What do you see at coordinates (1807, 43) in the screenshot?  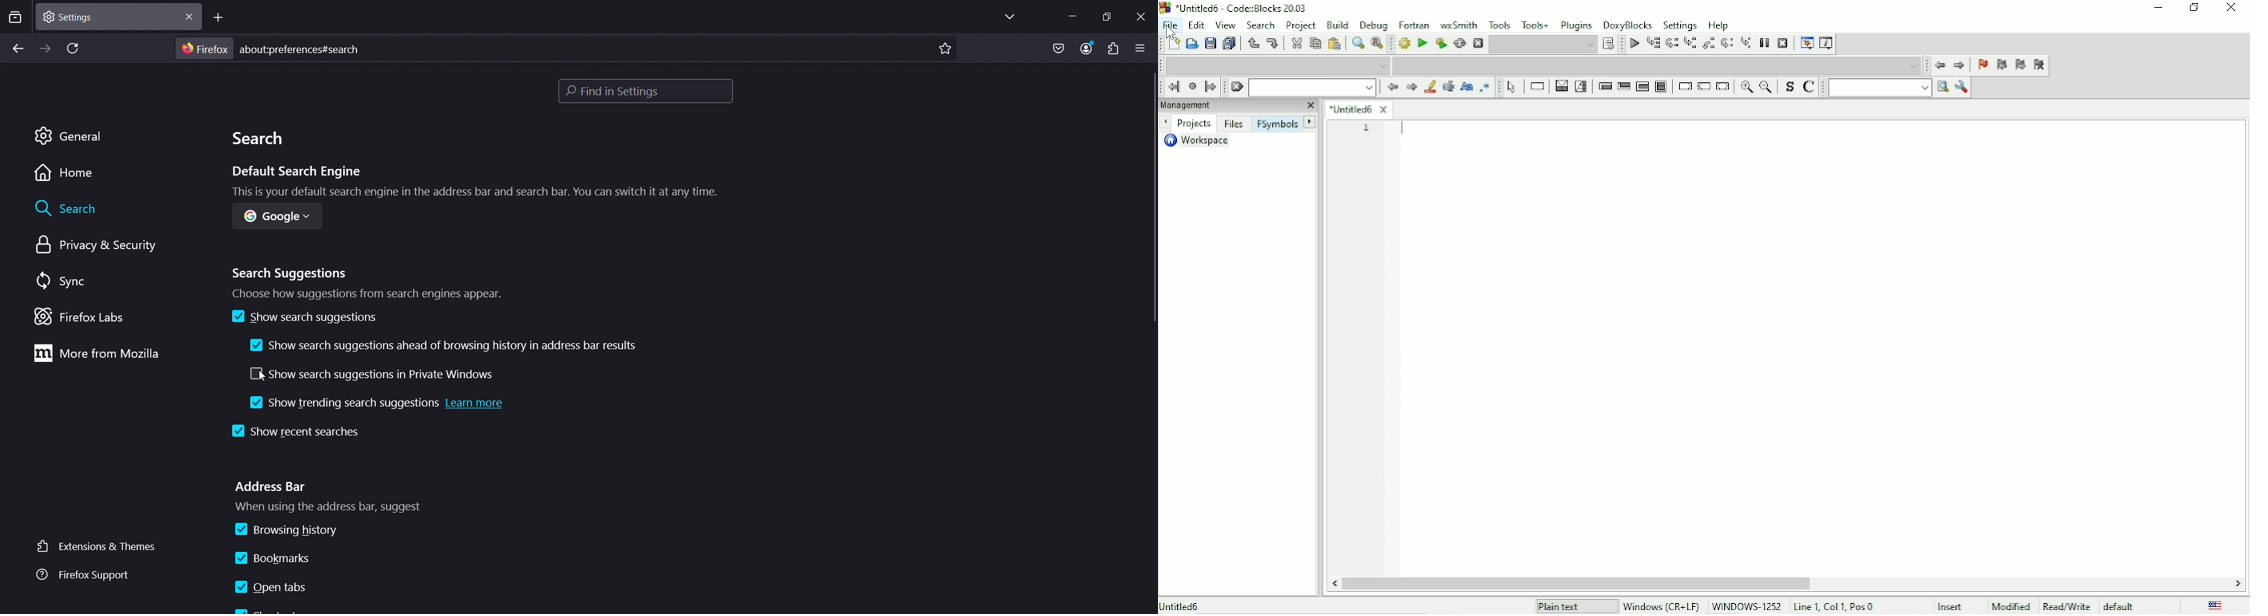 I see `Debugging windows` at bounding box center [1807, 43].